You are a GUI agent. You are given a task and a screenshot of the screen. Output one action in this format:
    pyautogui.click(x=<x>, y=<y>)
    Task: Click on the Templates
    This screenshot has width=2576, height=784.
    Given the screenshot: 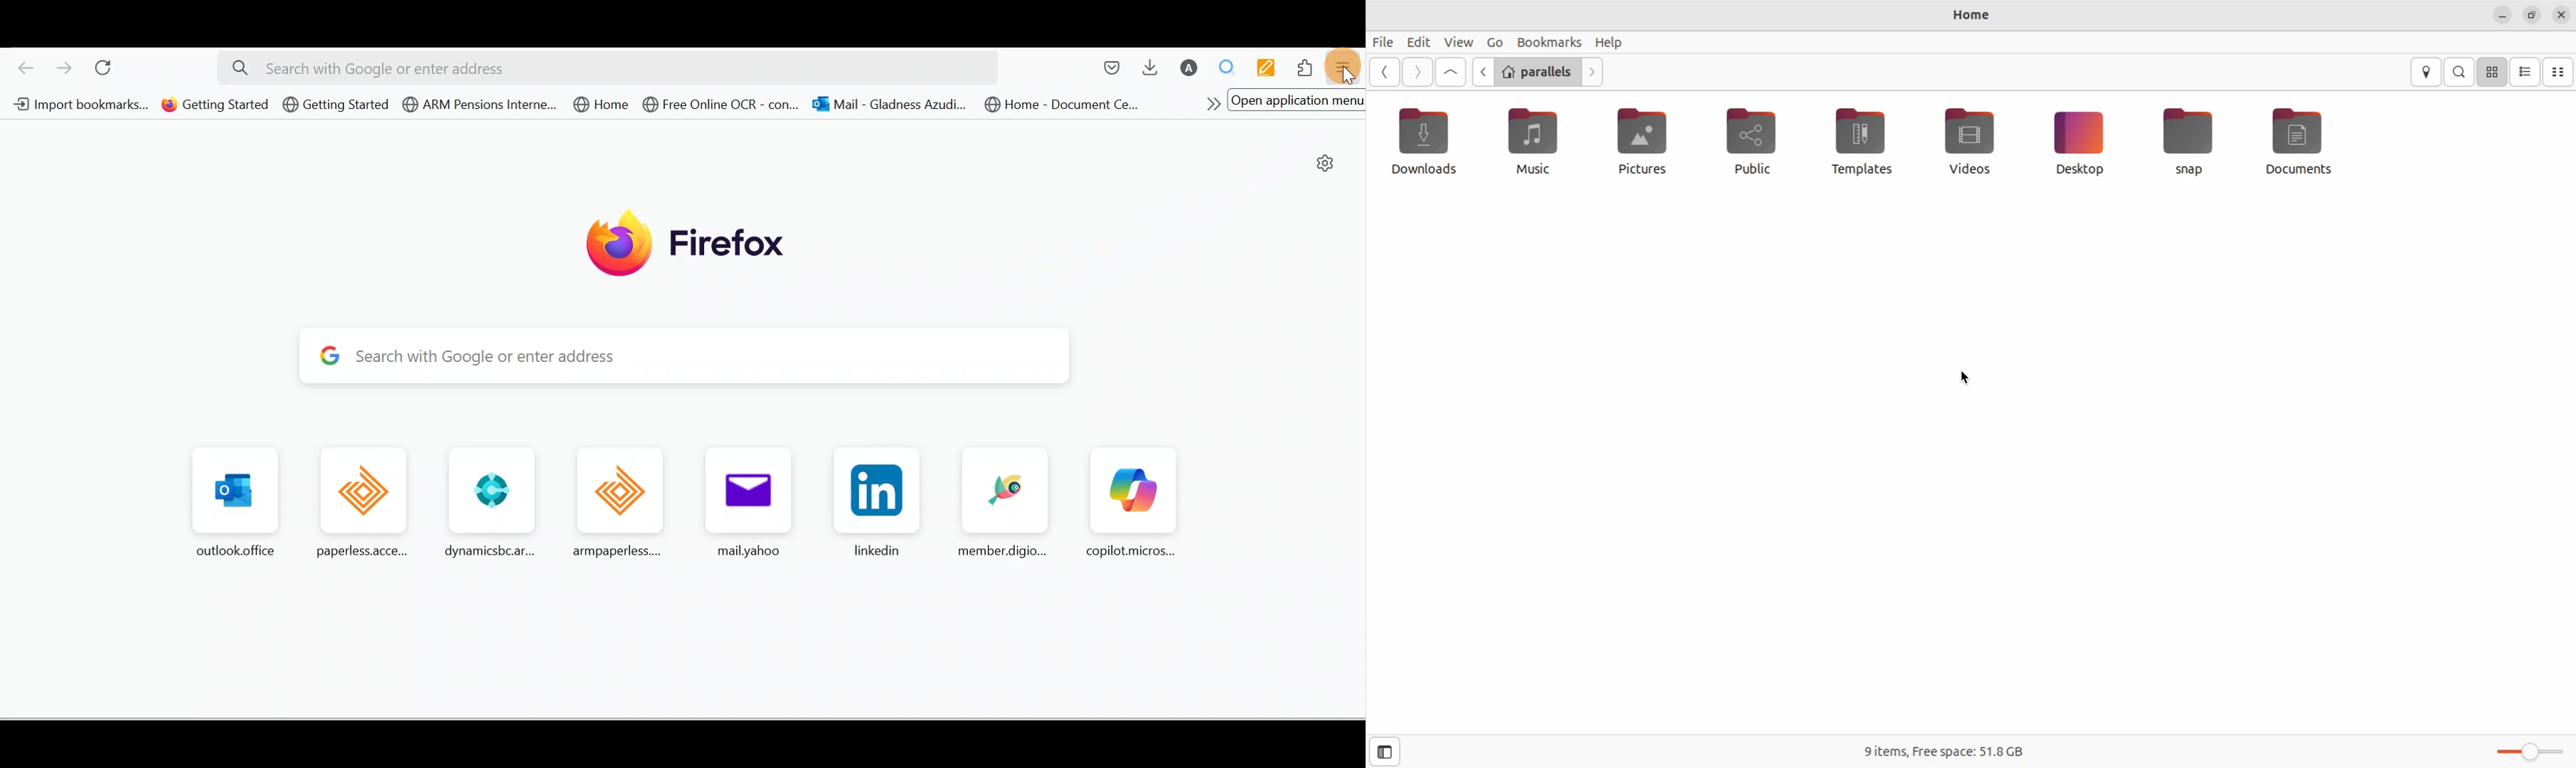 What is the action you would take?
    pyautogui.click(x=1867, y=141)
    